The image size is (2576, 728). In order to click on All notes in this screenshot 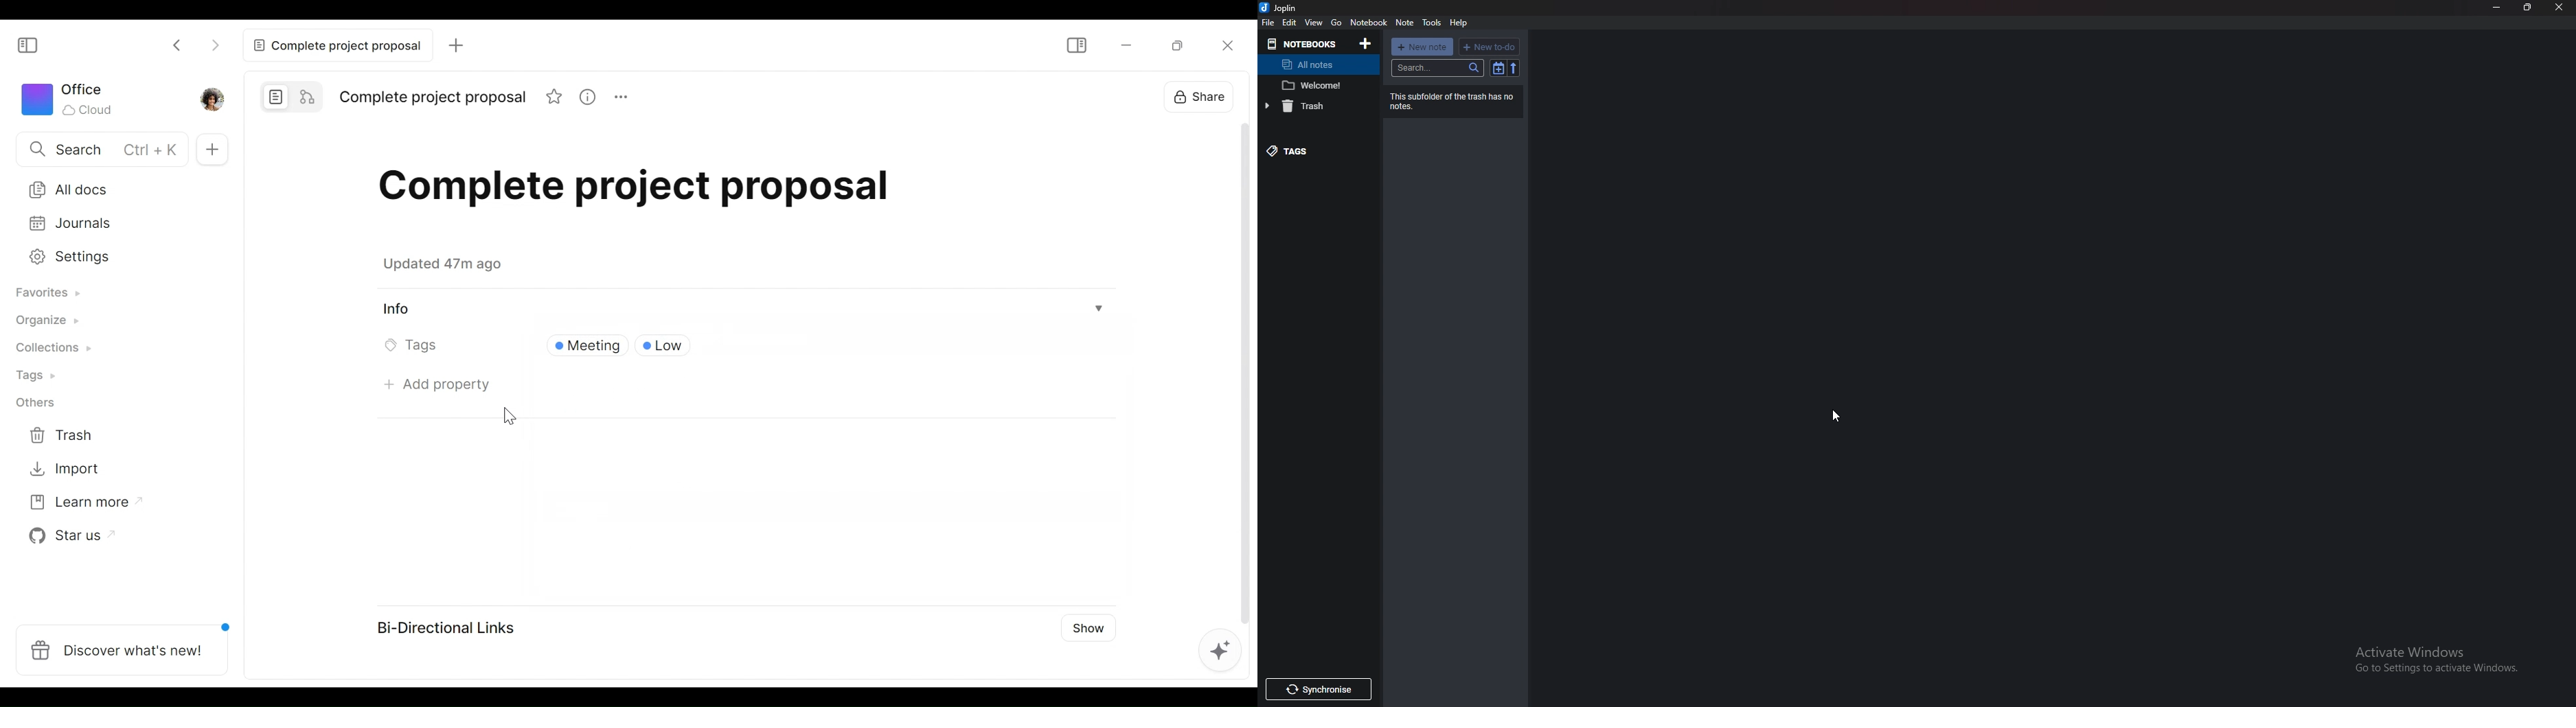, I will do `click(1316, 64)`.